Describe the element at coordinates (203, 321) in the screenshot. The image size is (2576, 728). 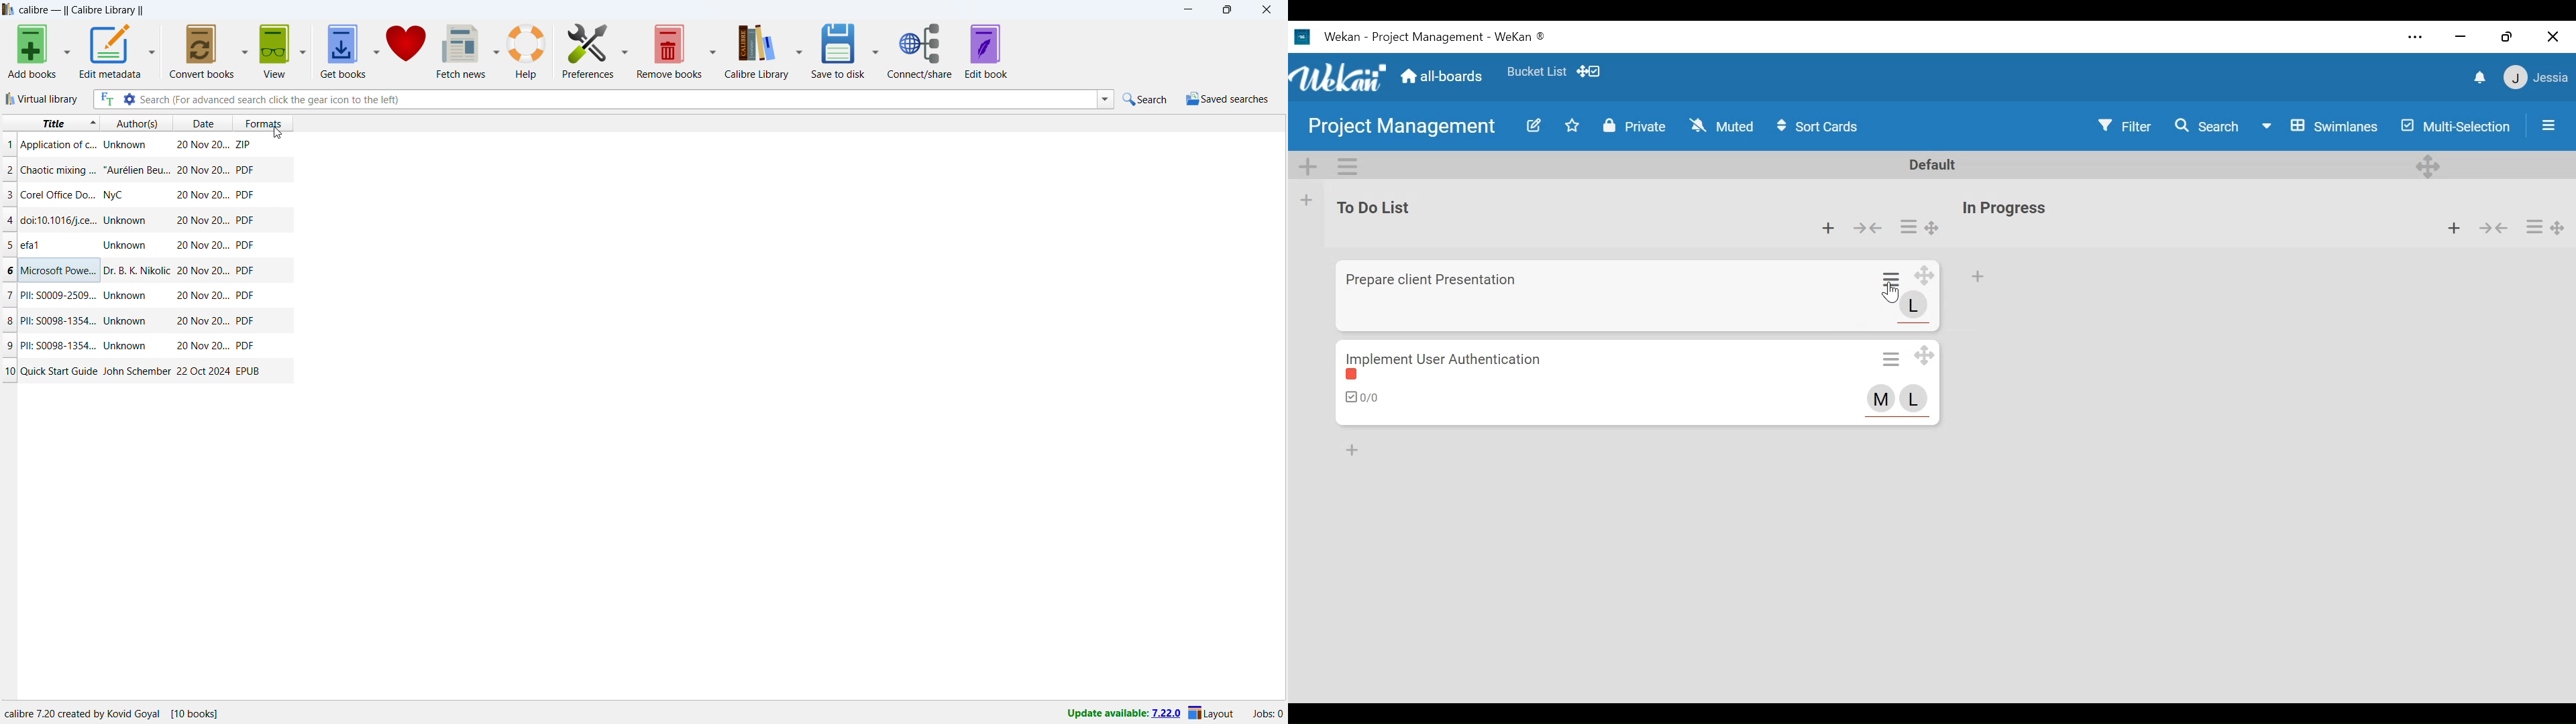
I see `date` at that location.